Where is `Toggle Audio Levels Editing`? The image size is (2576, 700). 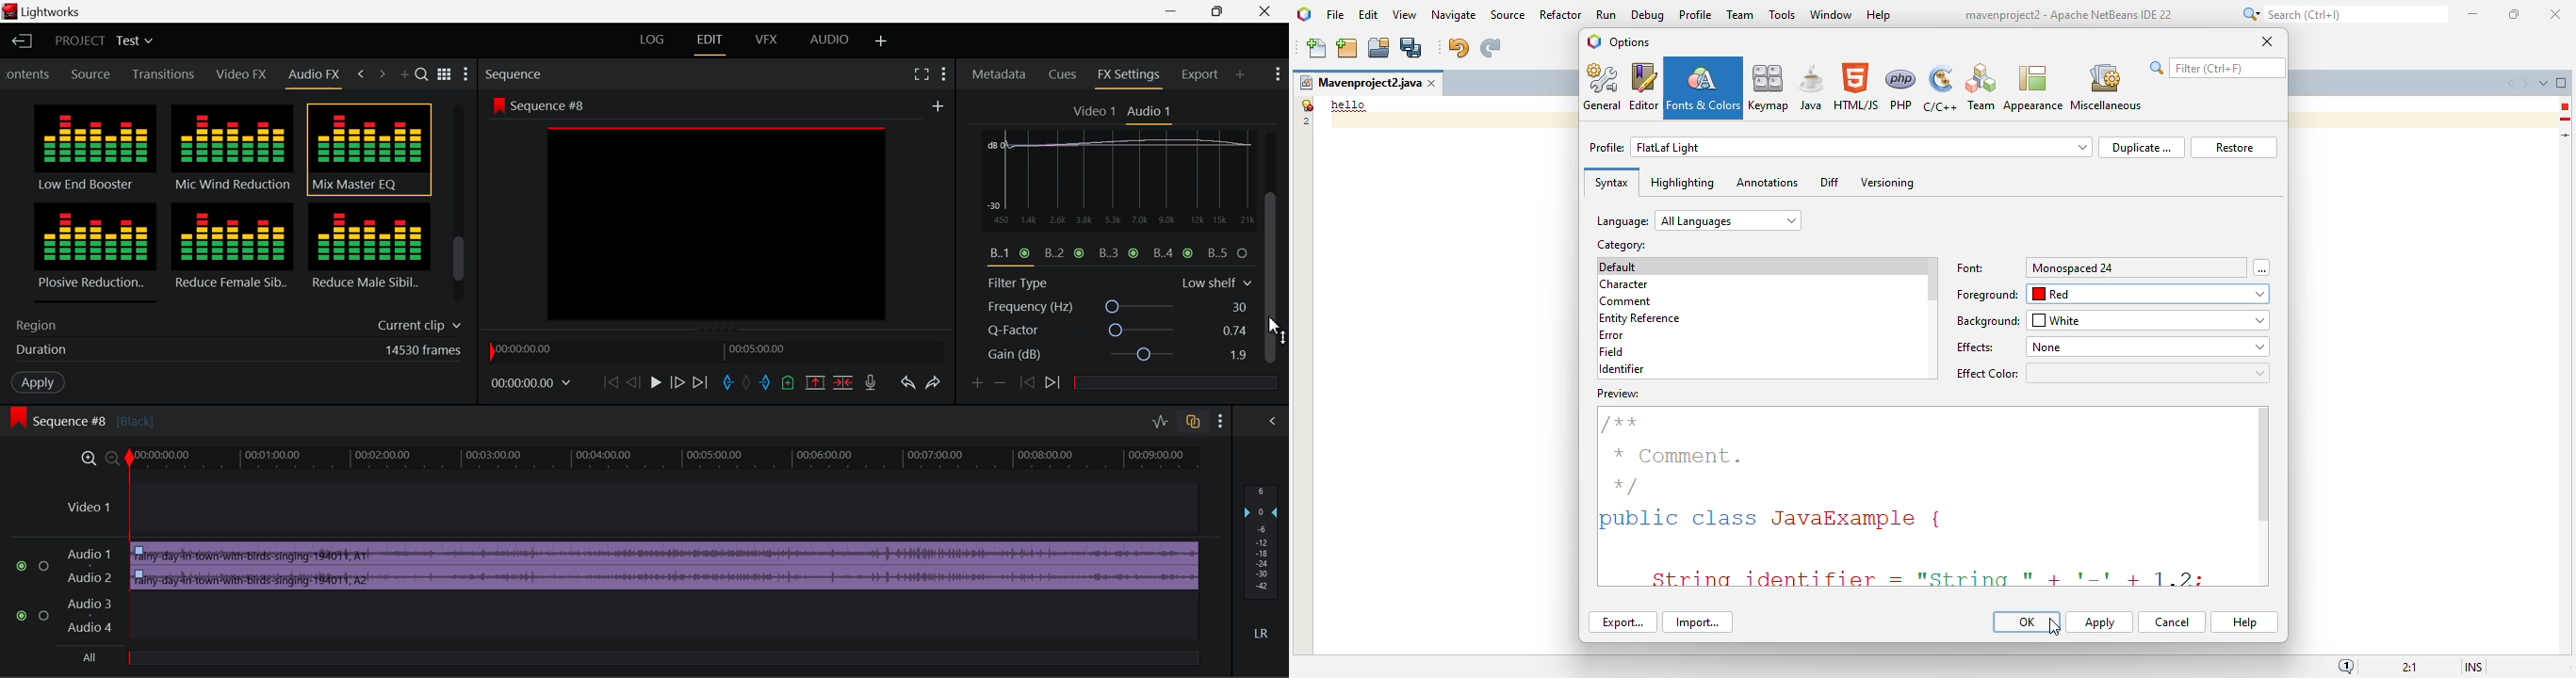
Toggle Audio Levels Editing is located at coordinates (1162, 422).